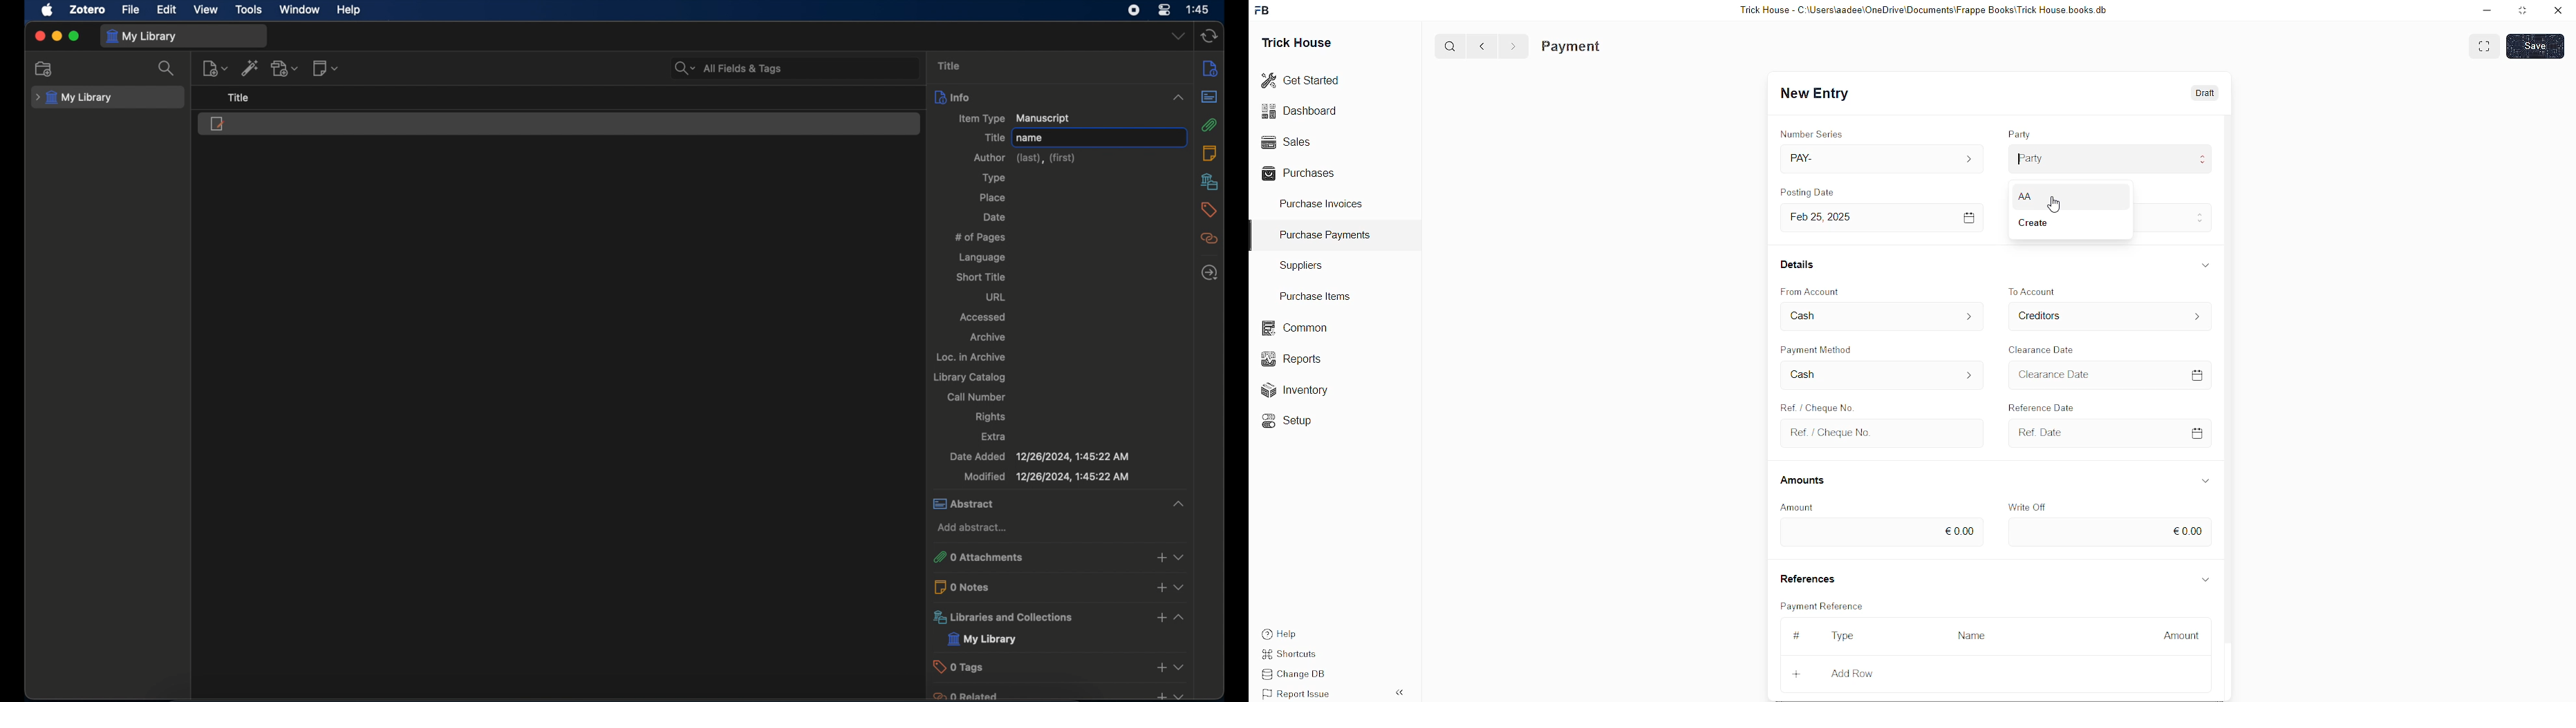 The height and width of the screenshot is (728, 2576). What do you see at coordinates (969, 378) in the screenshot?
I see `library catalog` at bounding box center [969, 378].